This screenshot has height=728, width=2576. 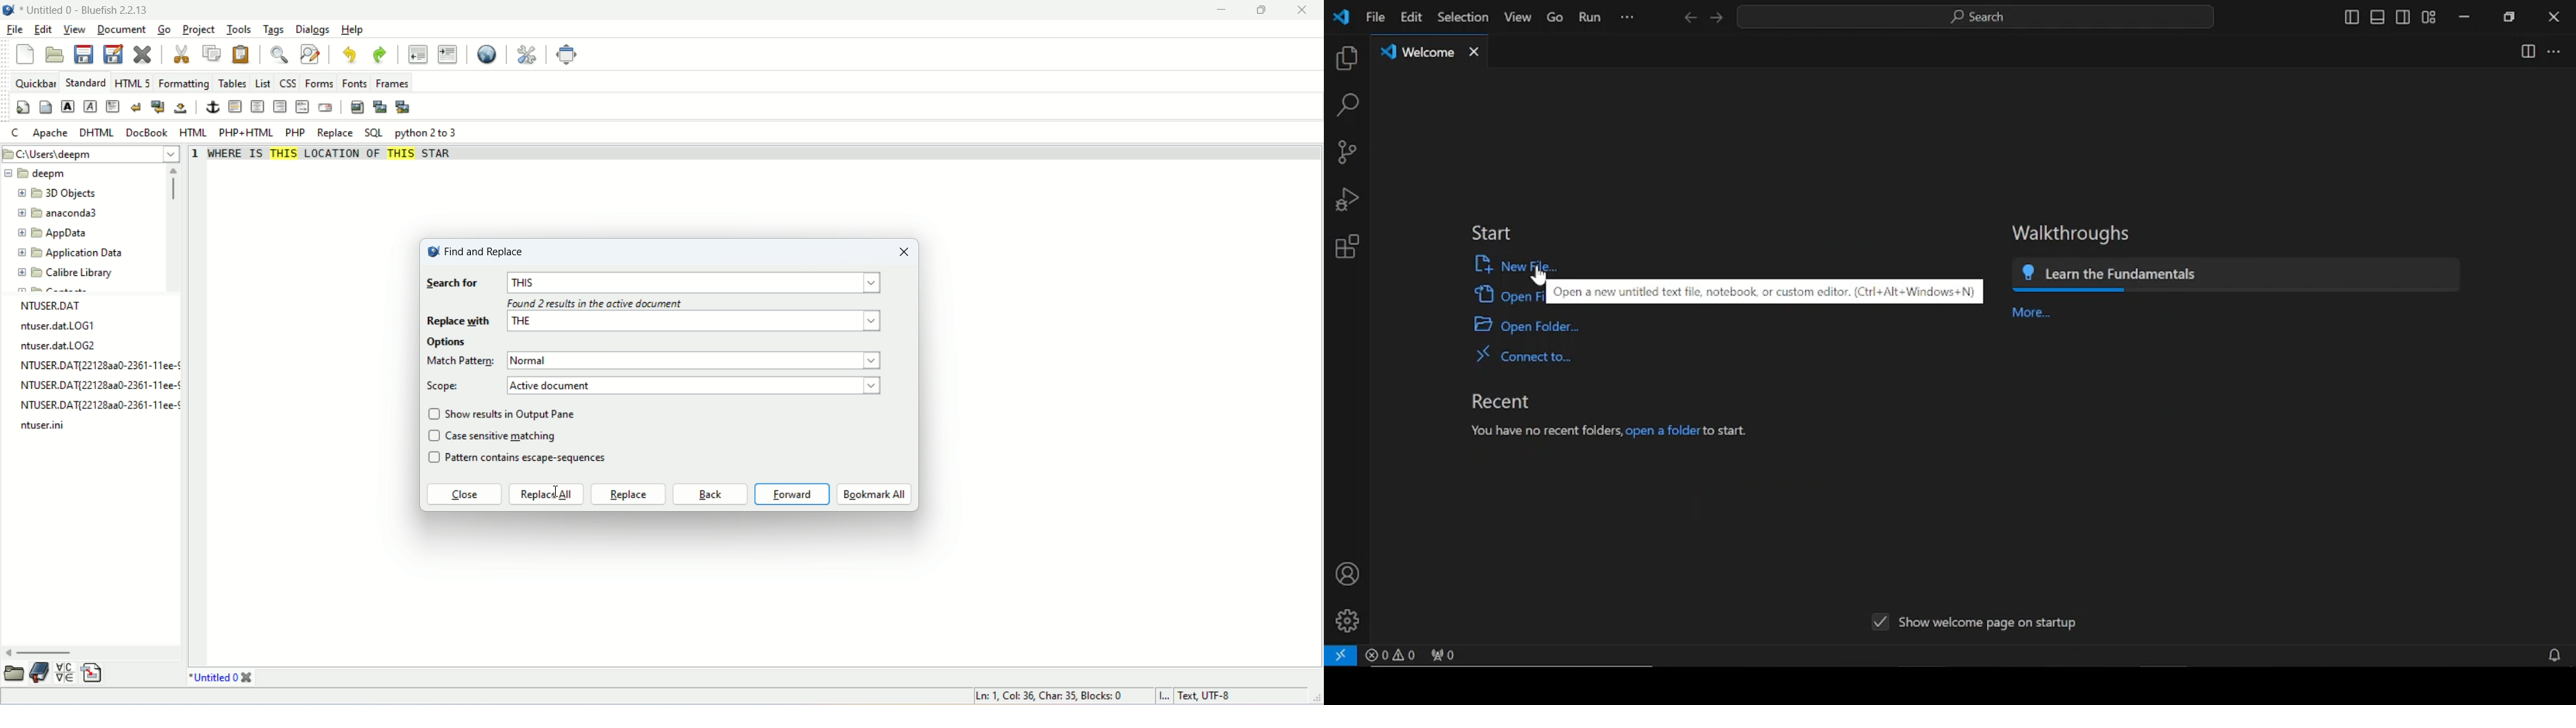 What do you see at coordinates (1430, 52) in the screenshot?
I see `welcome tab` at bounding box center [1430, 52].